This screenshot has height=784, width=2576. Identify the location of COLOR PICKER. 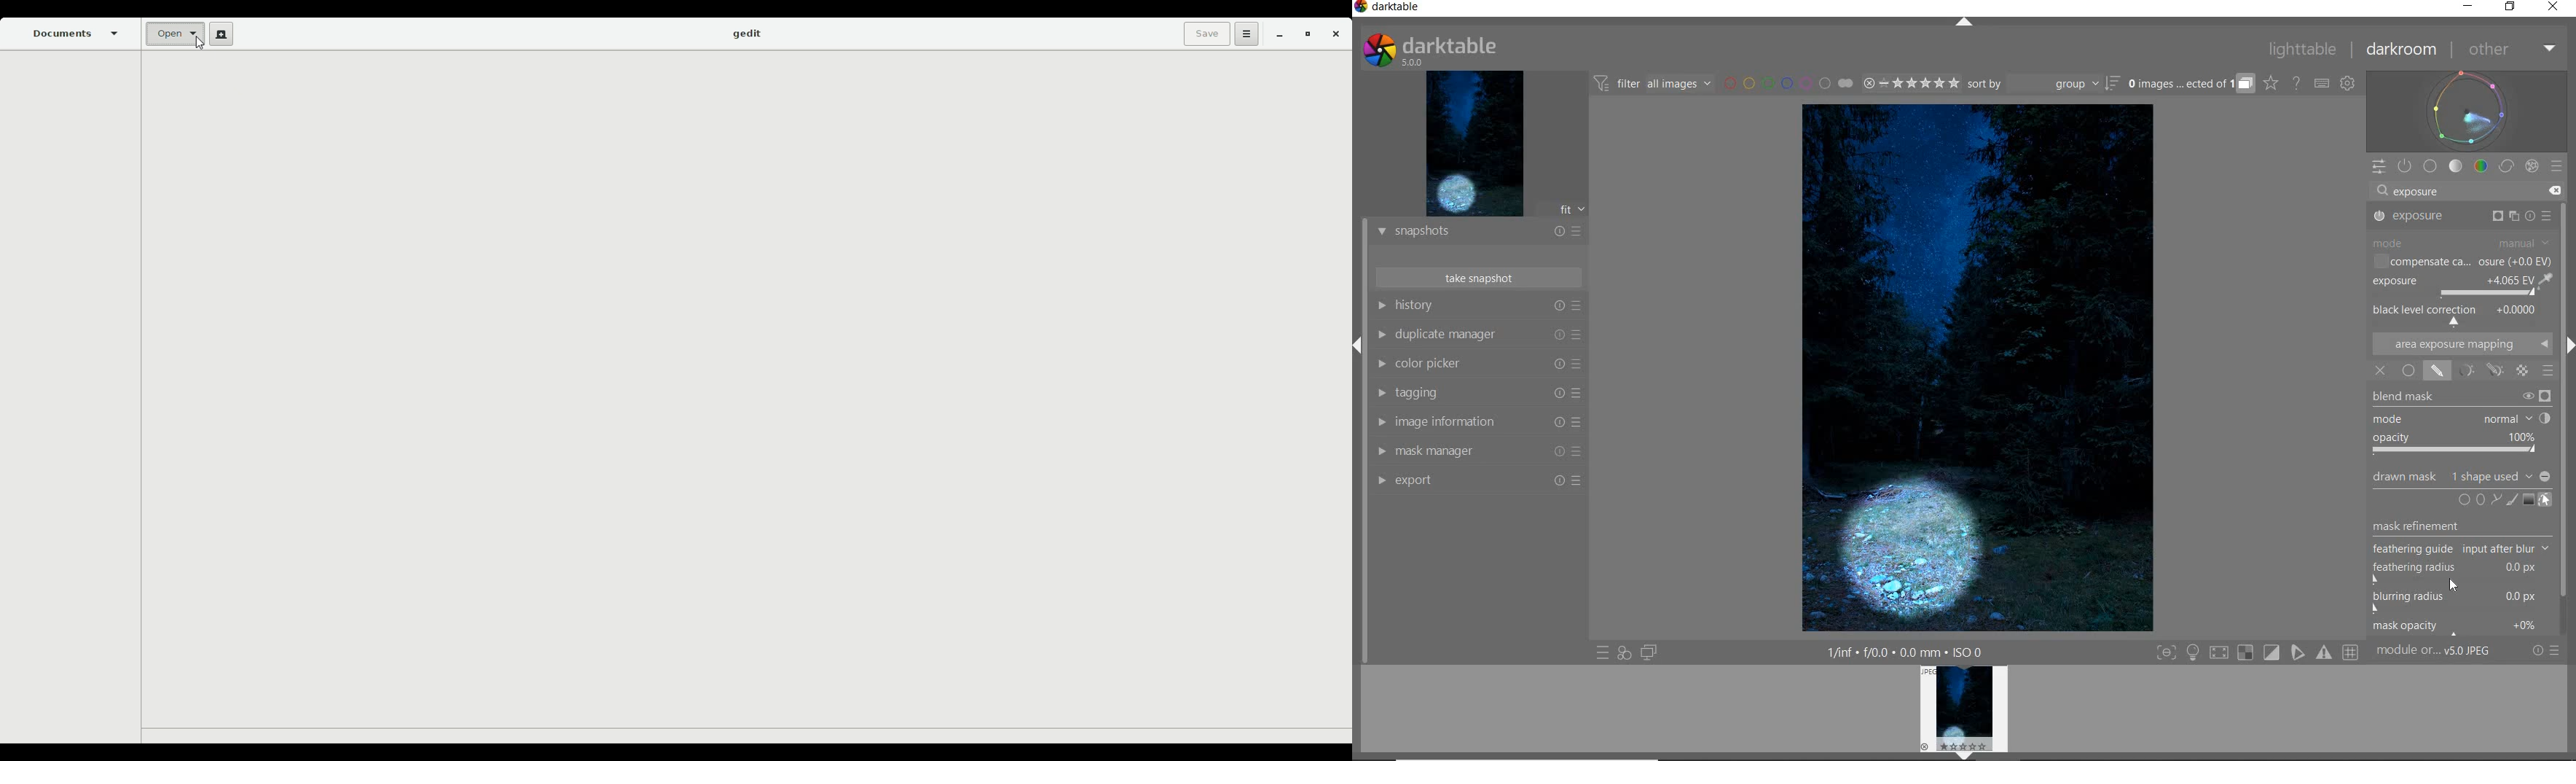
(1478, 365).